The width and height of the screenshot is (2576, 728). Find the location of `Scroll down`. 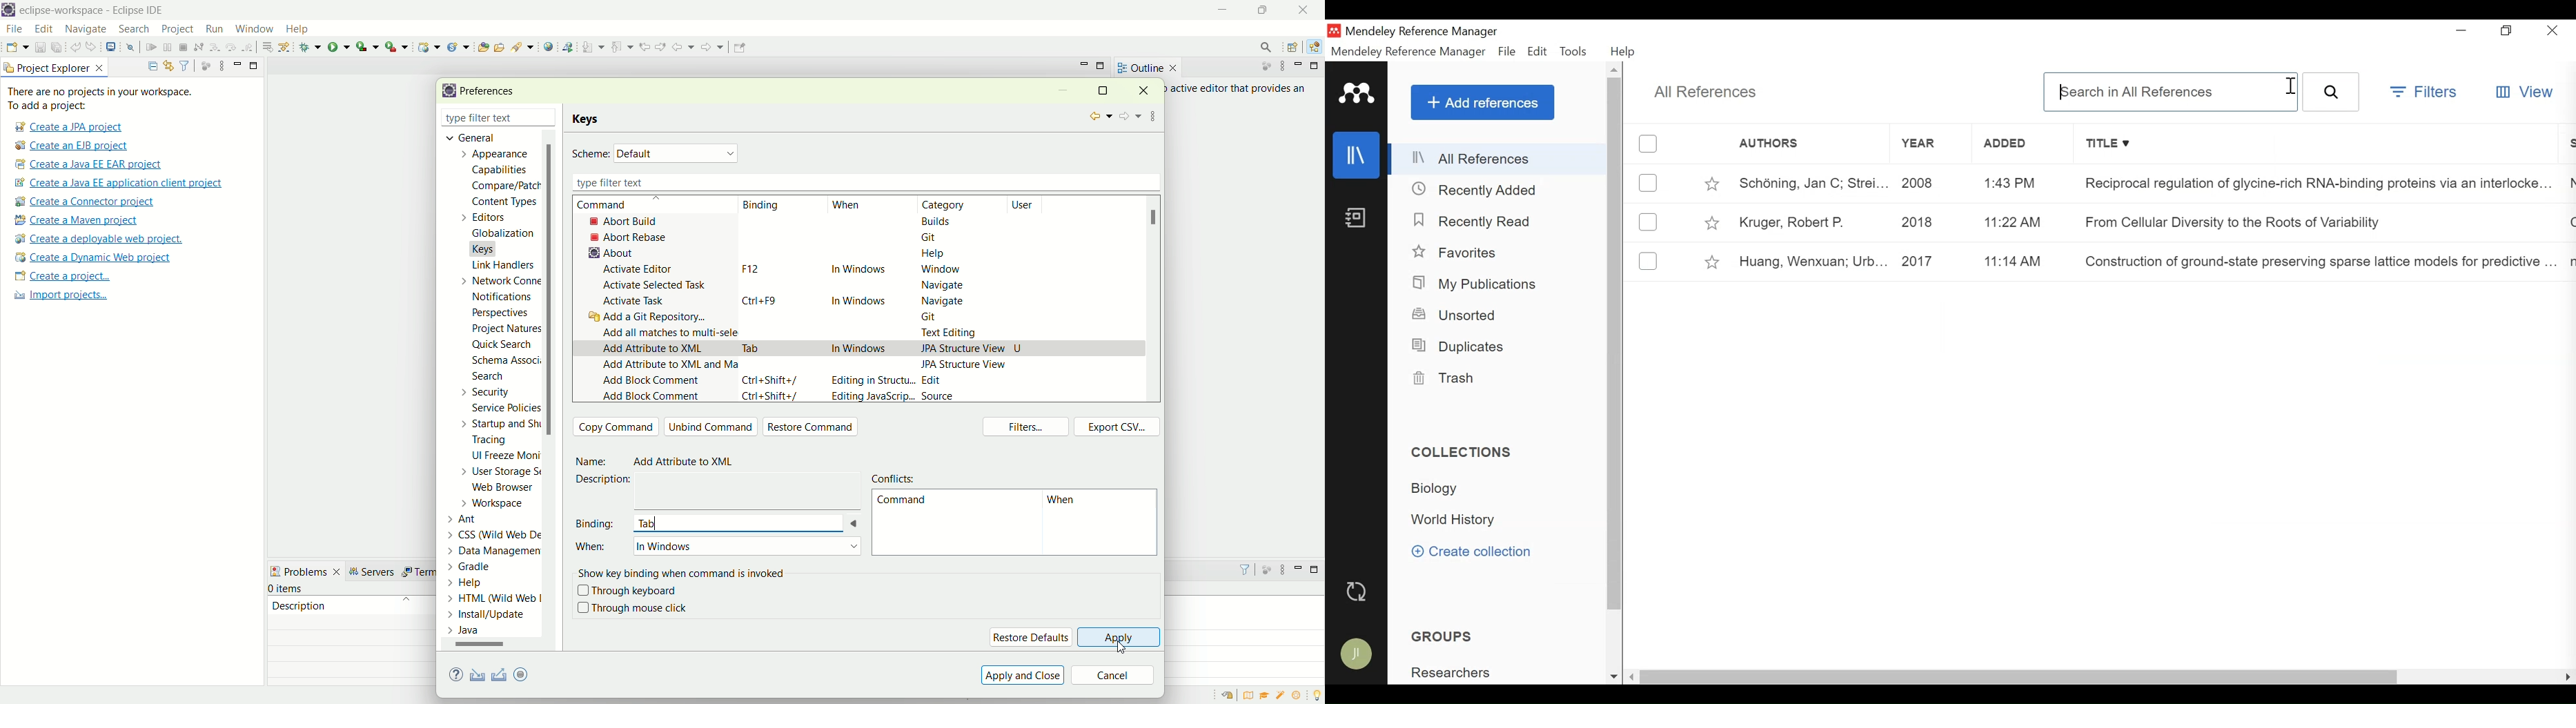

Scroll down is located at coordinates (1613, 677).